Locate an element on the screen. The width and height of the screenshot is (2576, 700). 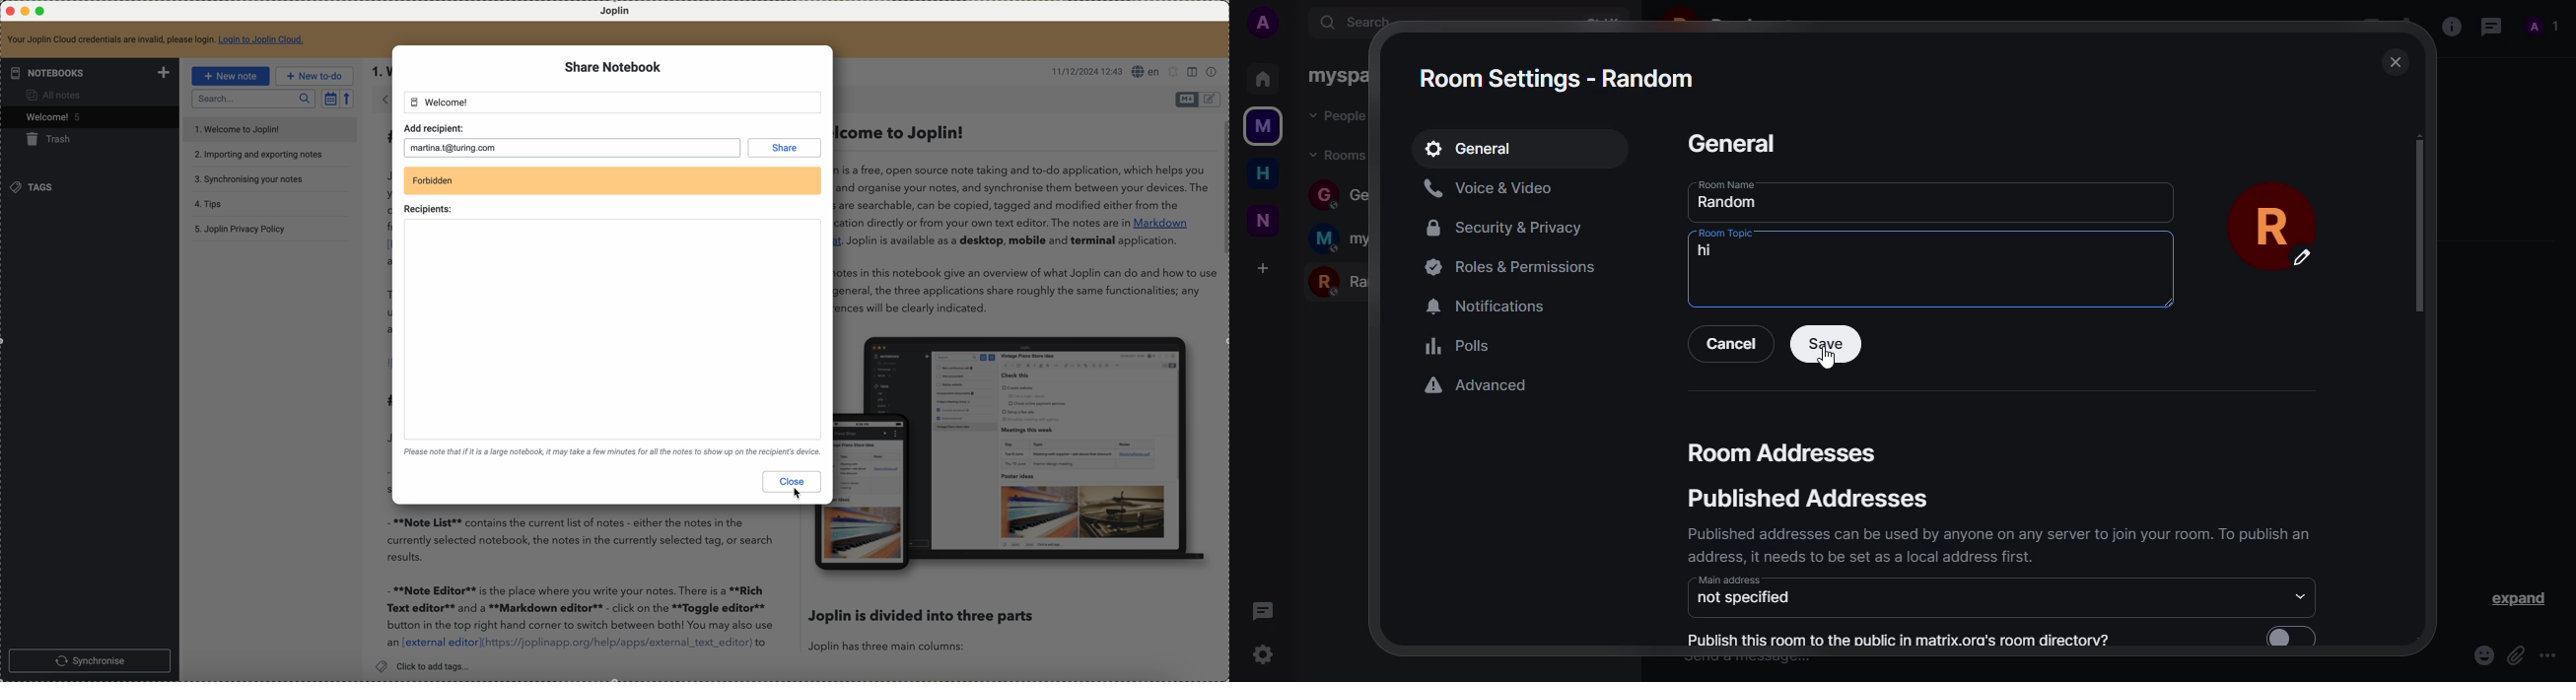
polls is located at coordinates (1457, 346).